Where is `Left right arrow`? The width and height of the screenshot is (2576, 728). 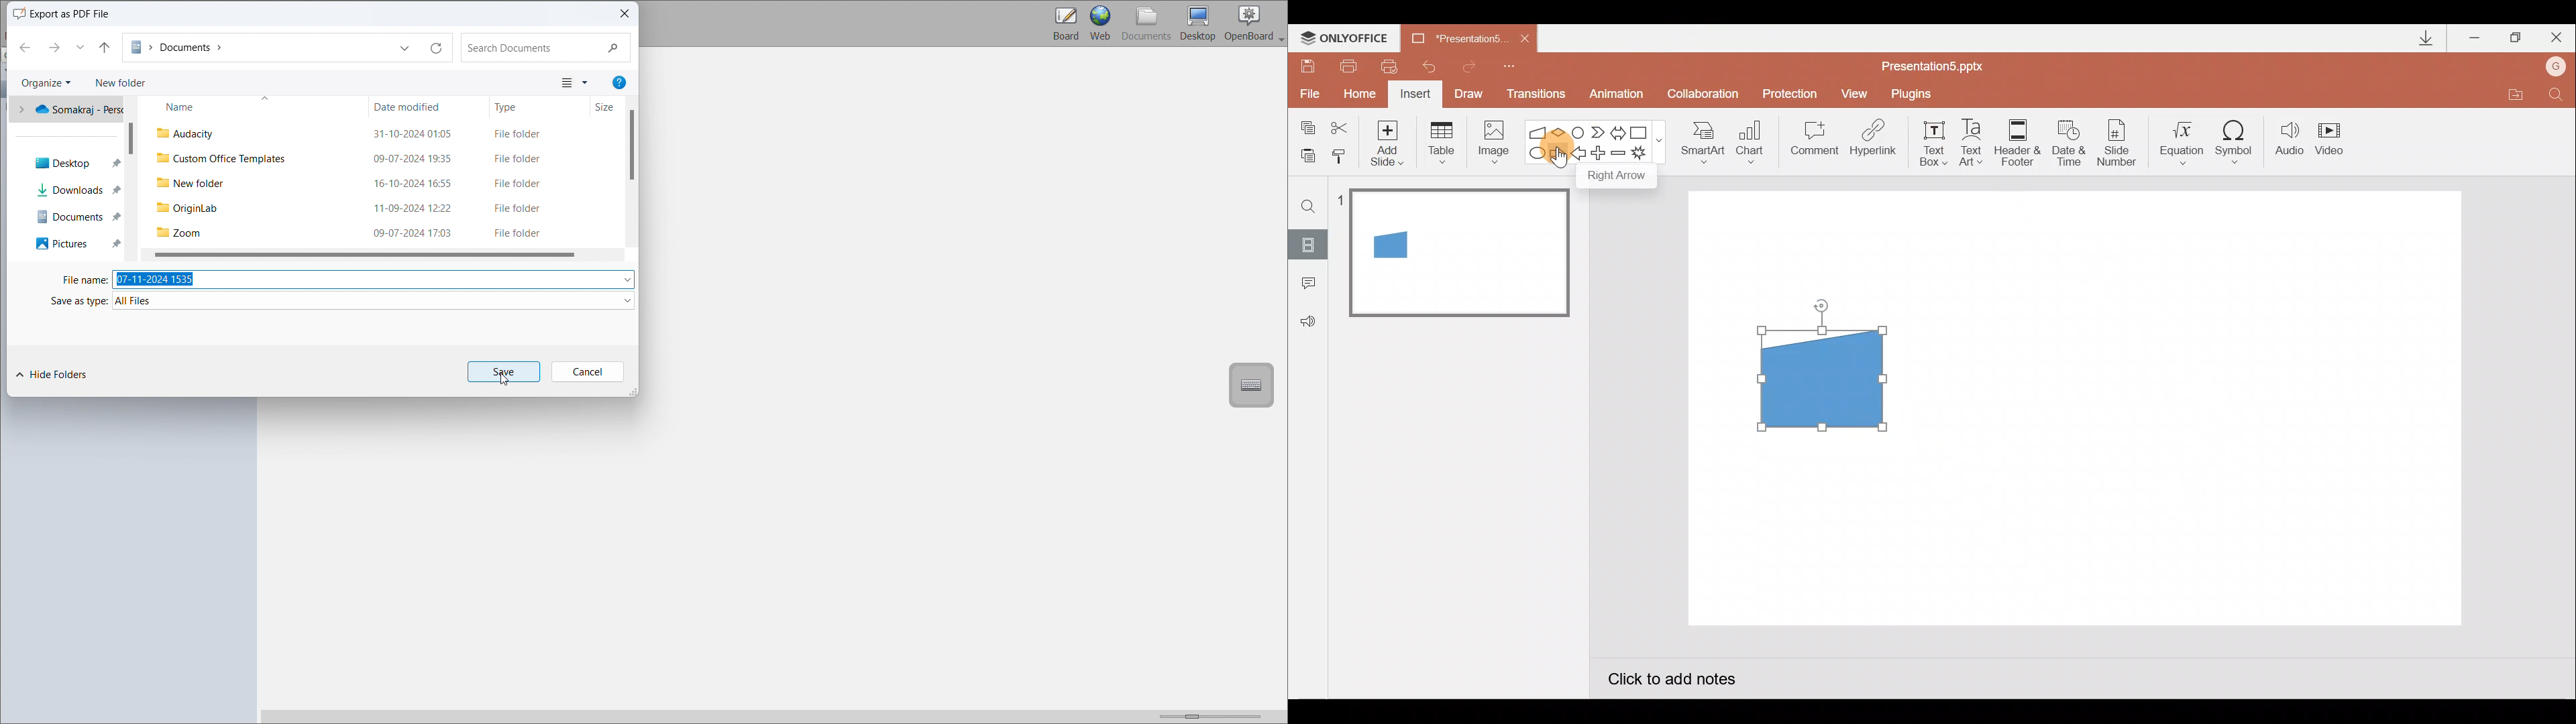 Left right arrow is located at coordinates (1619, 130).